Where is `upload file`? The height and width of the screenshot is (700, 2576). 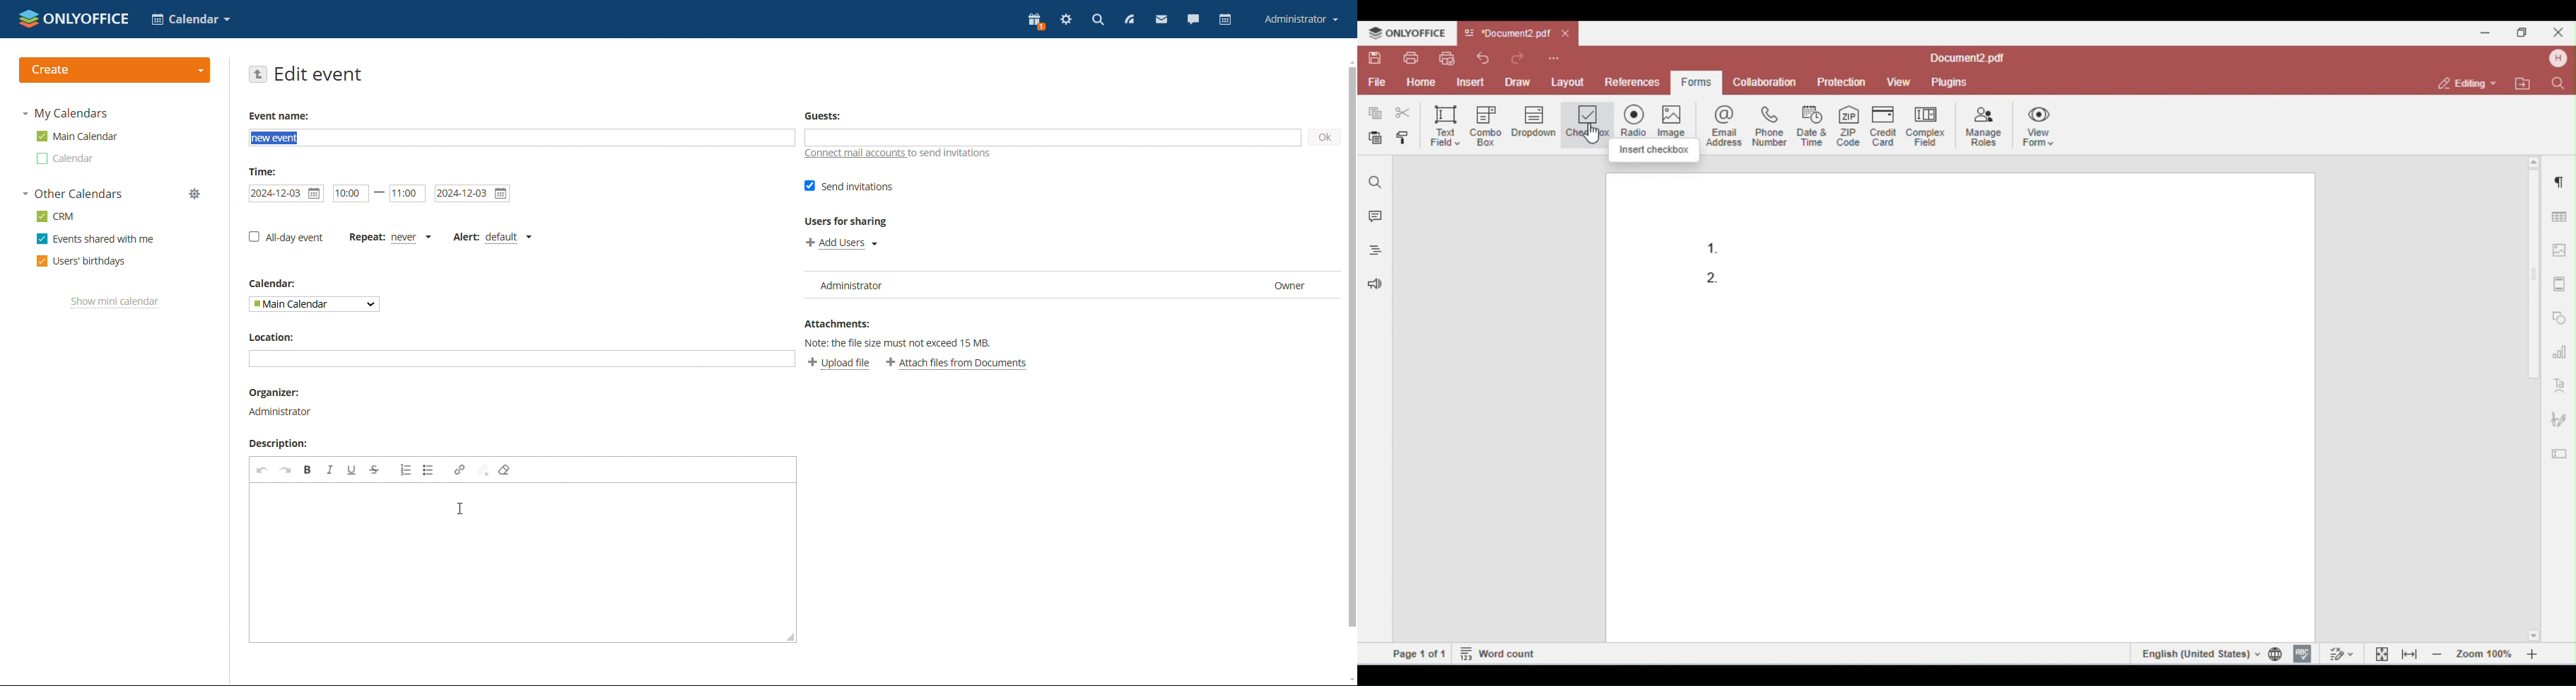
upload file is located at coordinates (838, 363).